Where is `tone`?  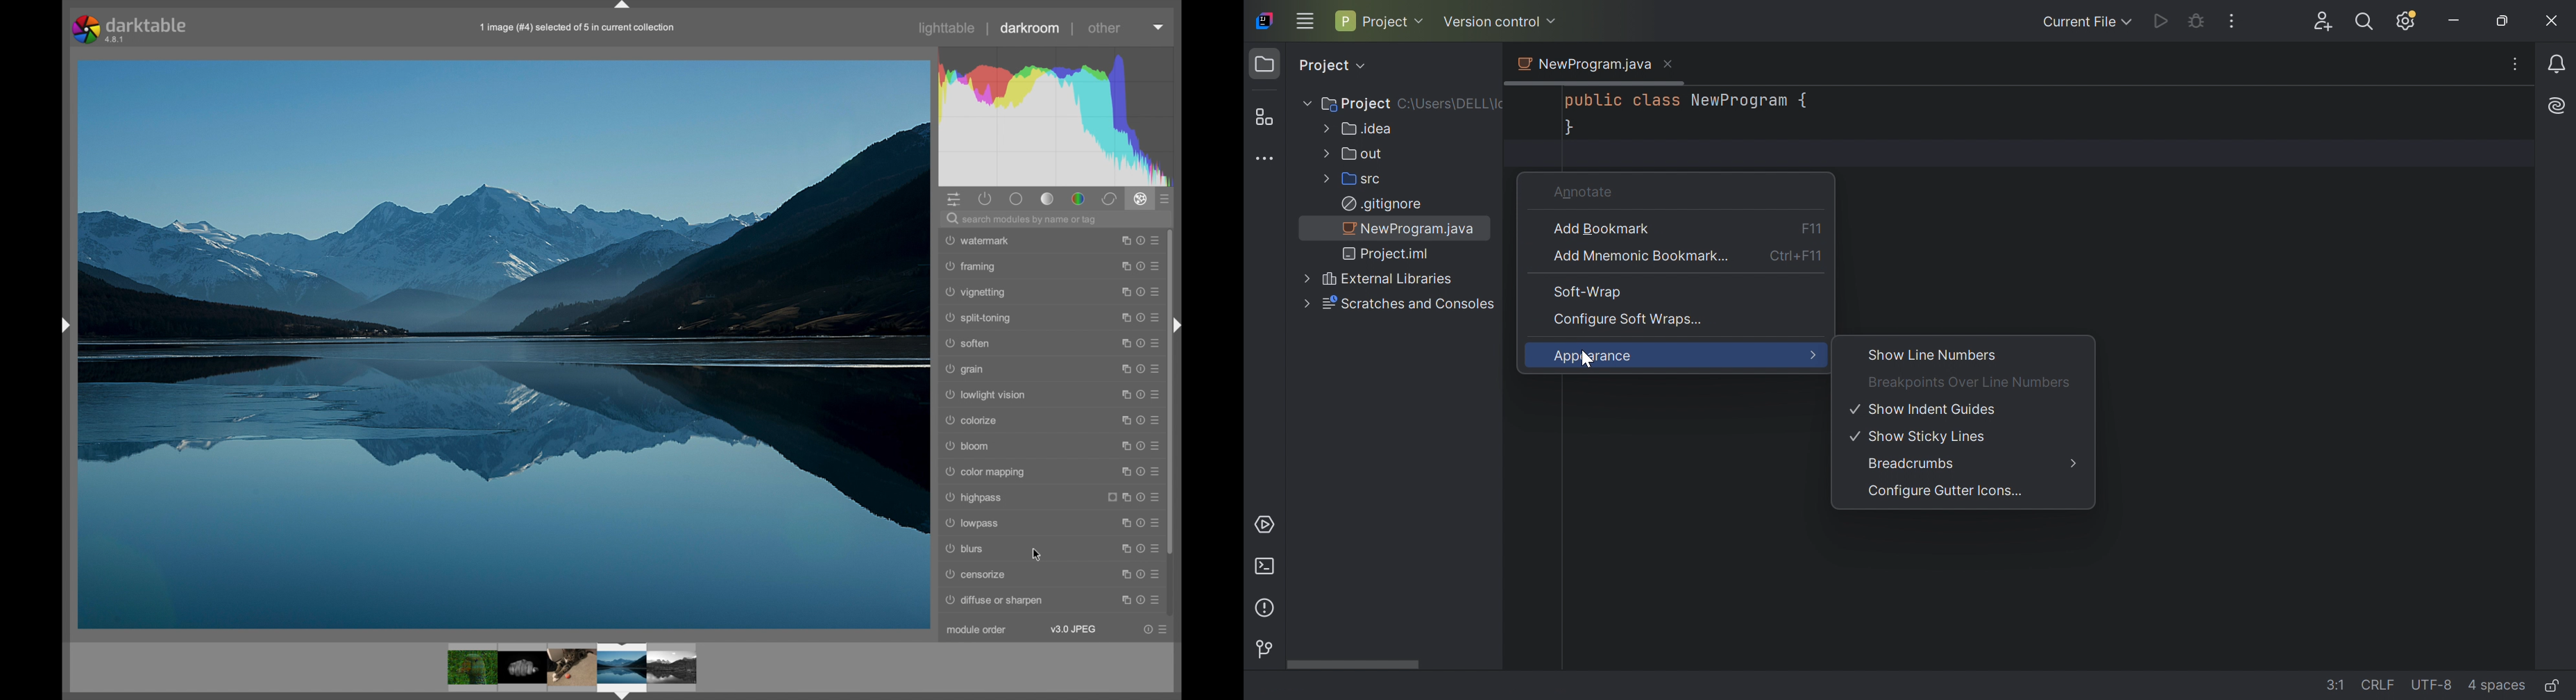
tone is located at coordinates (1047, 198).